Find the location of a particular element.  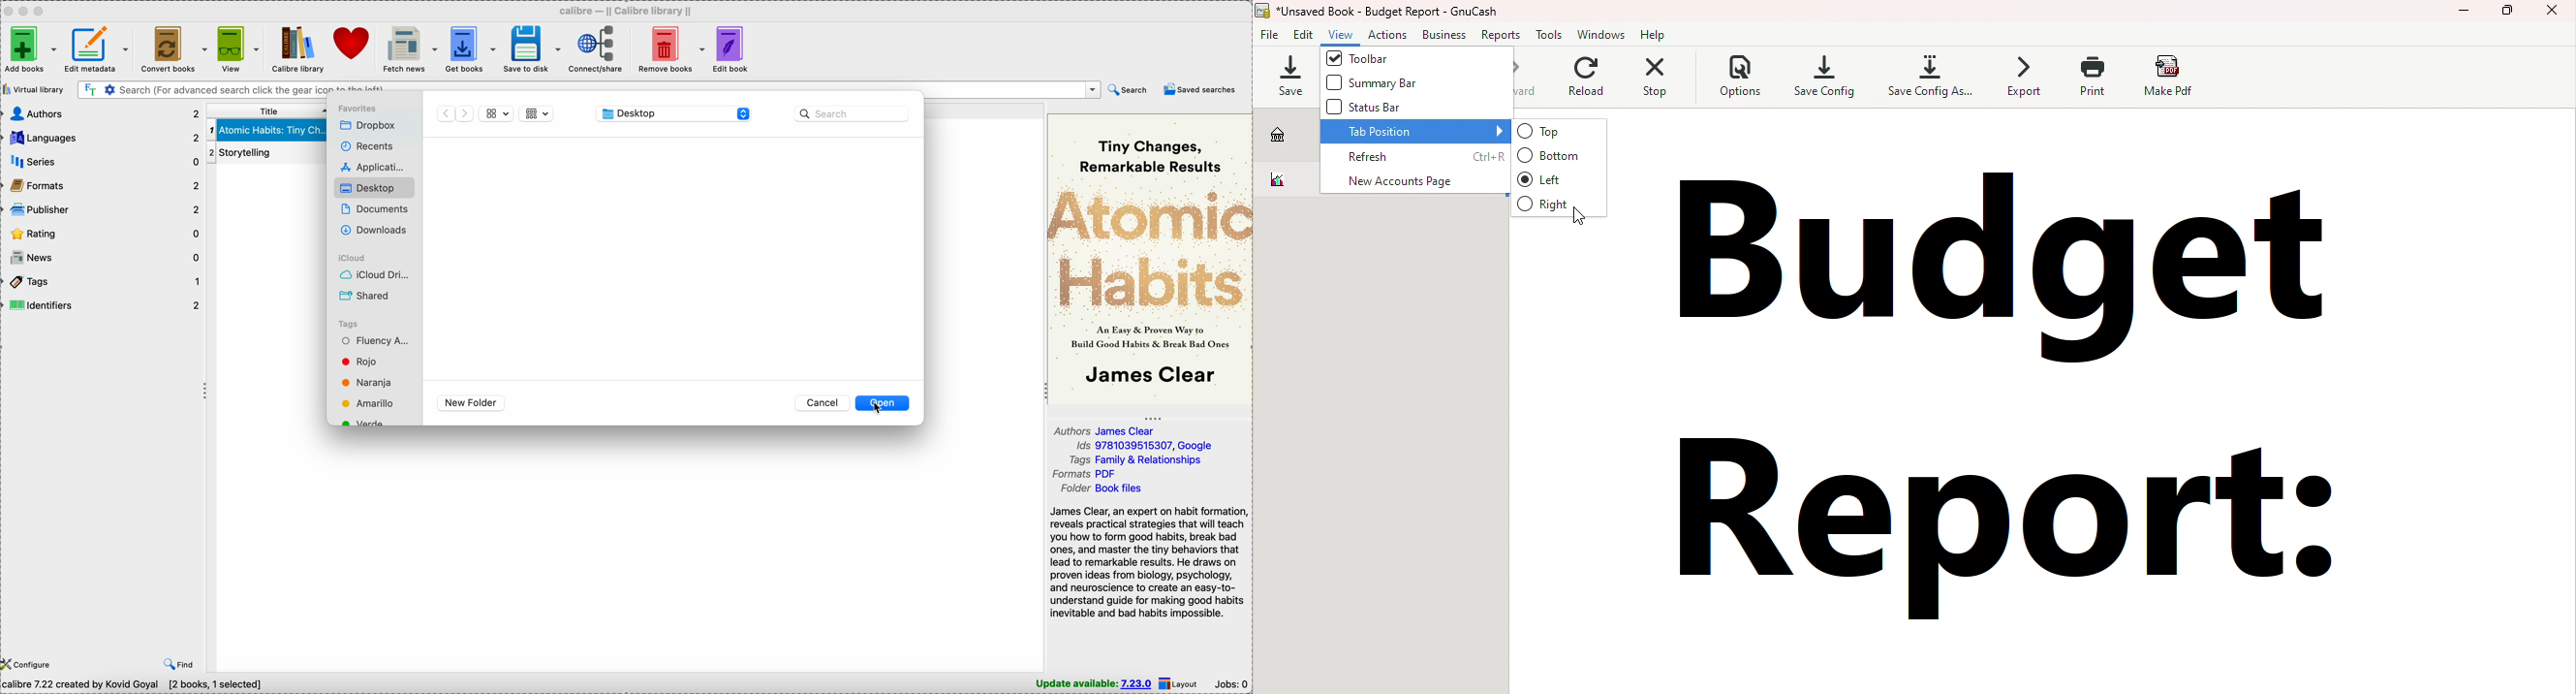

Fluency Academy tag is located at coordinates (378, 341).